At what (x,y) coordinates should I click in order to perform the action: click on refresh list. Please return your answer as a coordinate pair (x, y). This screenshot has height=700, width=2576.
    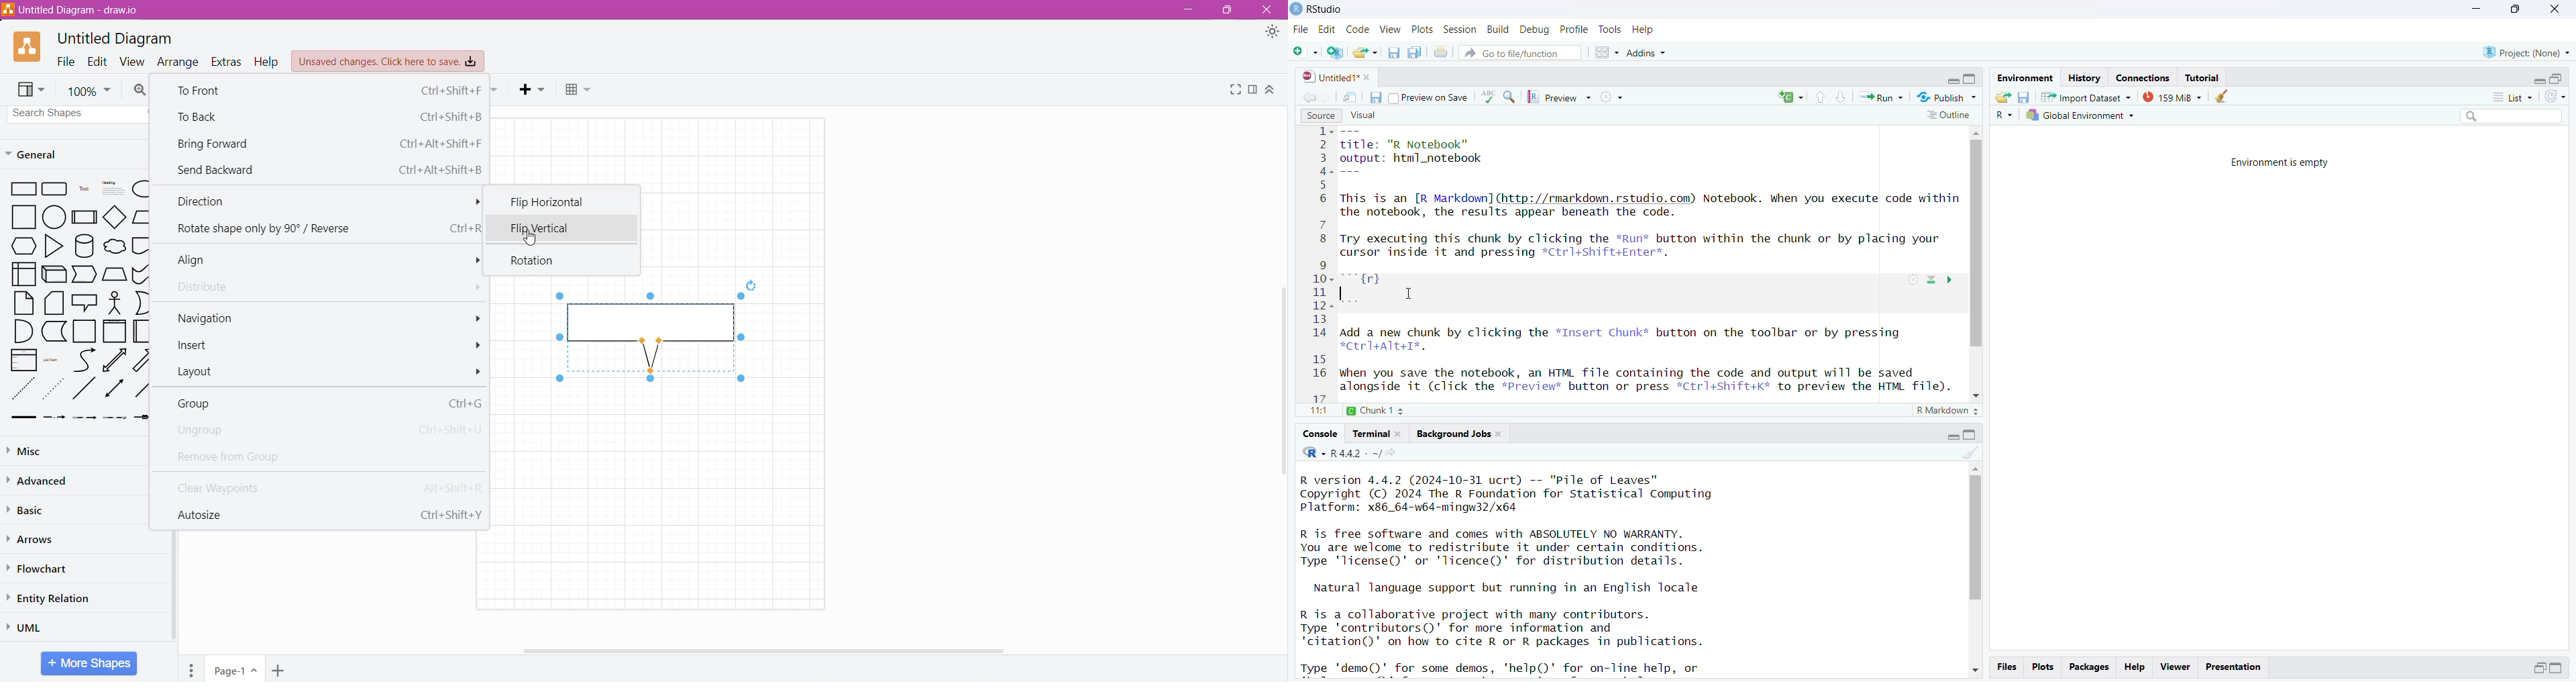
    Looking at the image, I should click on (2555, 97).